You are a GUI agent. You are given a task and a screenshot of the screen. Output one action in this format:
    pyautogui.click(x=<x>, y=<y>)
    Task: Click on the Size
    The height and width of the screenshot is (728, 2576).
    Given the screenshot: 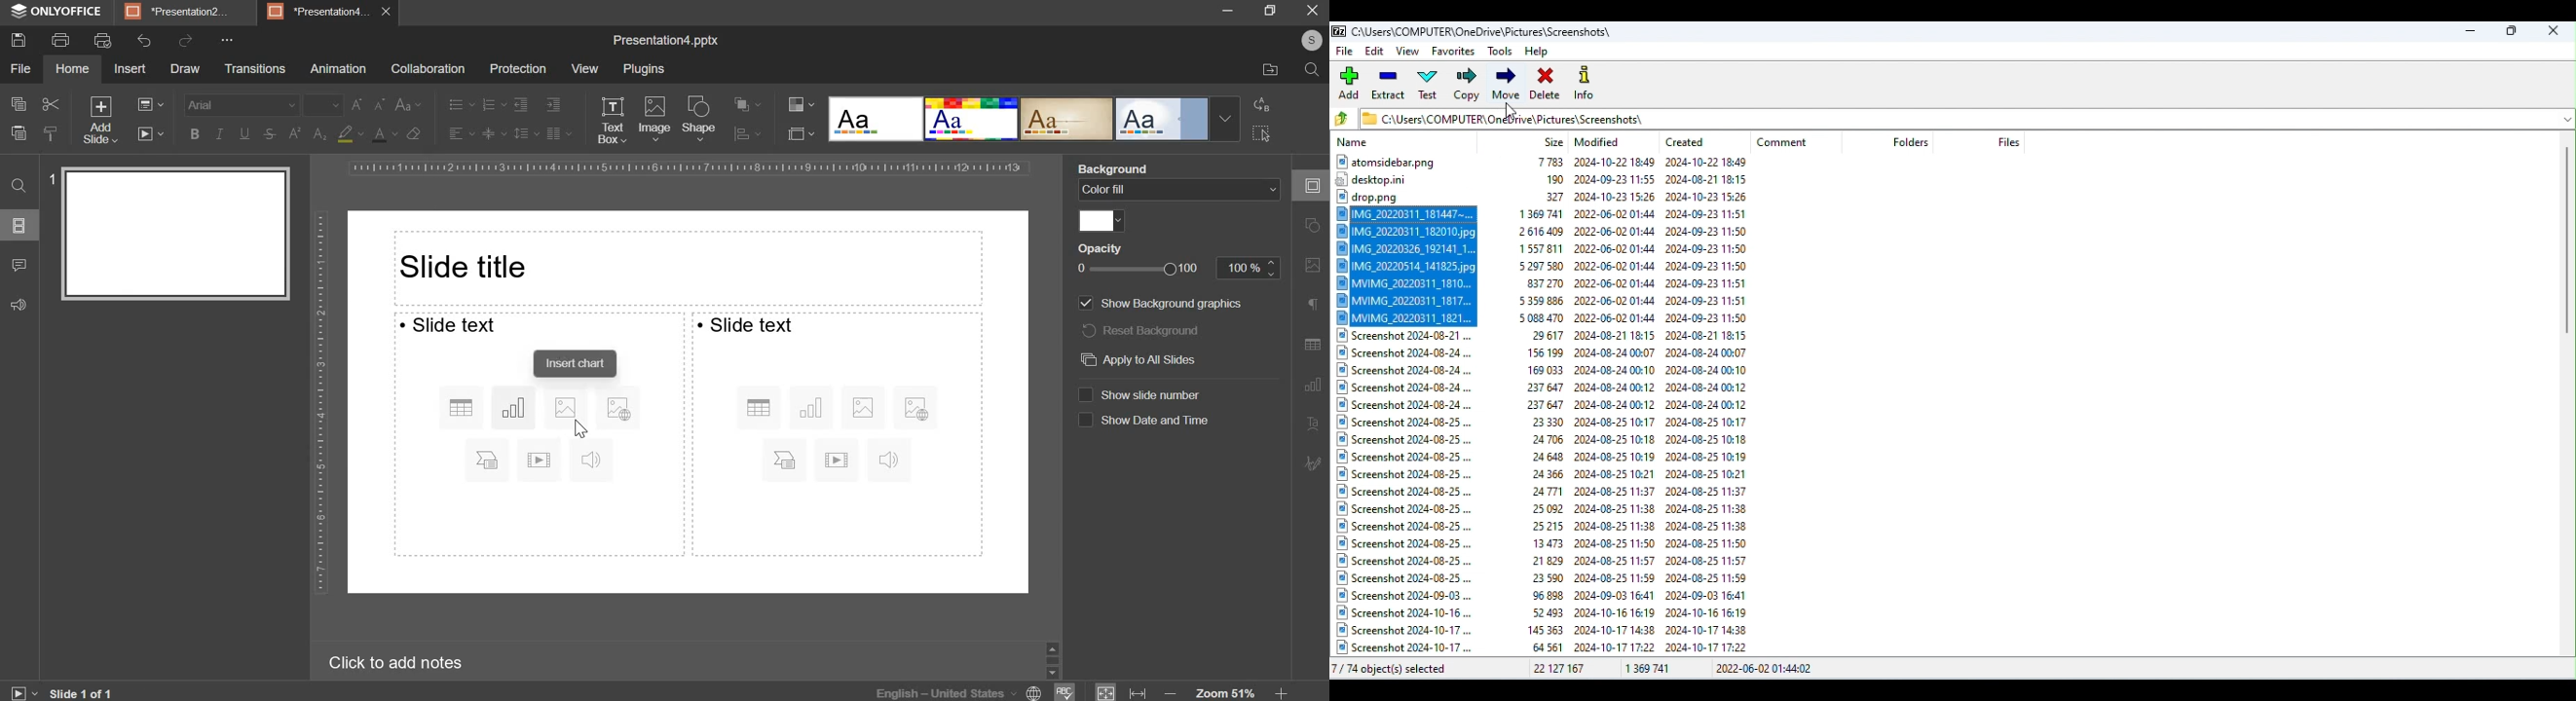 What is the action you would take?
    pyautogui.click(x=1554, y=141)
    